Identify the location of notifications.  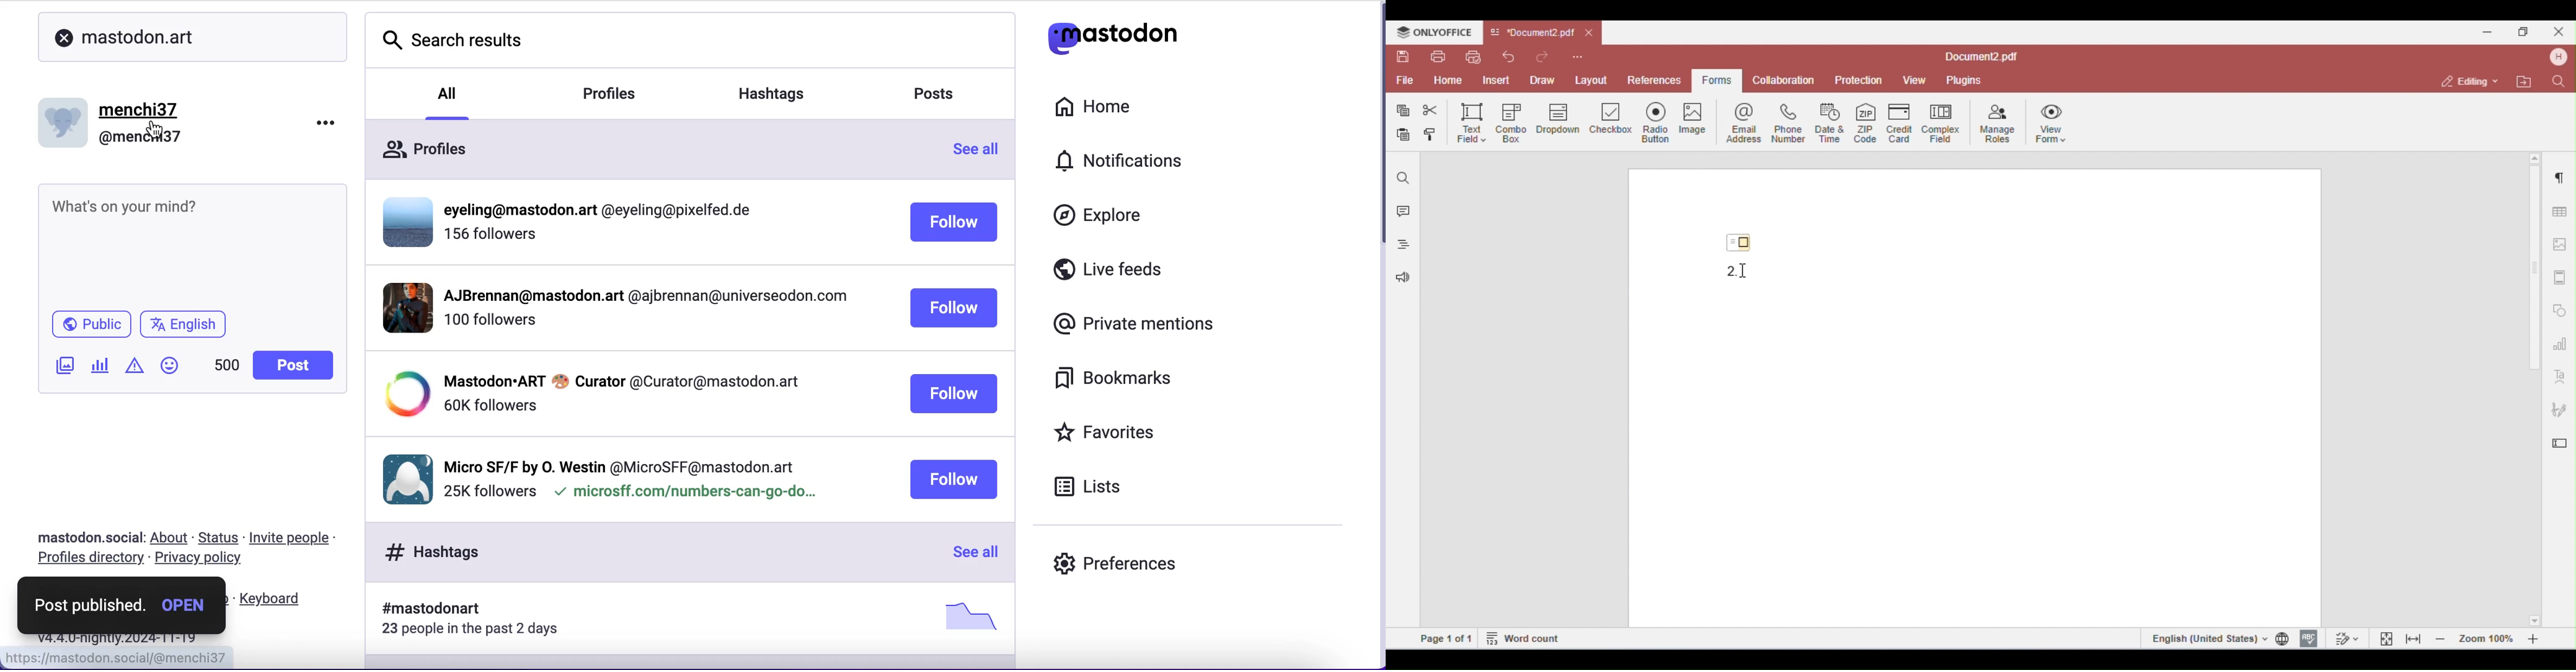
(1120, 159).